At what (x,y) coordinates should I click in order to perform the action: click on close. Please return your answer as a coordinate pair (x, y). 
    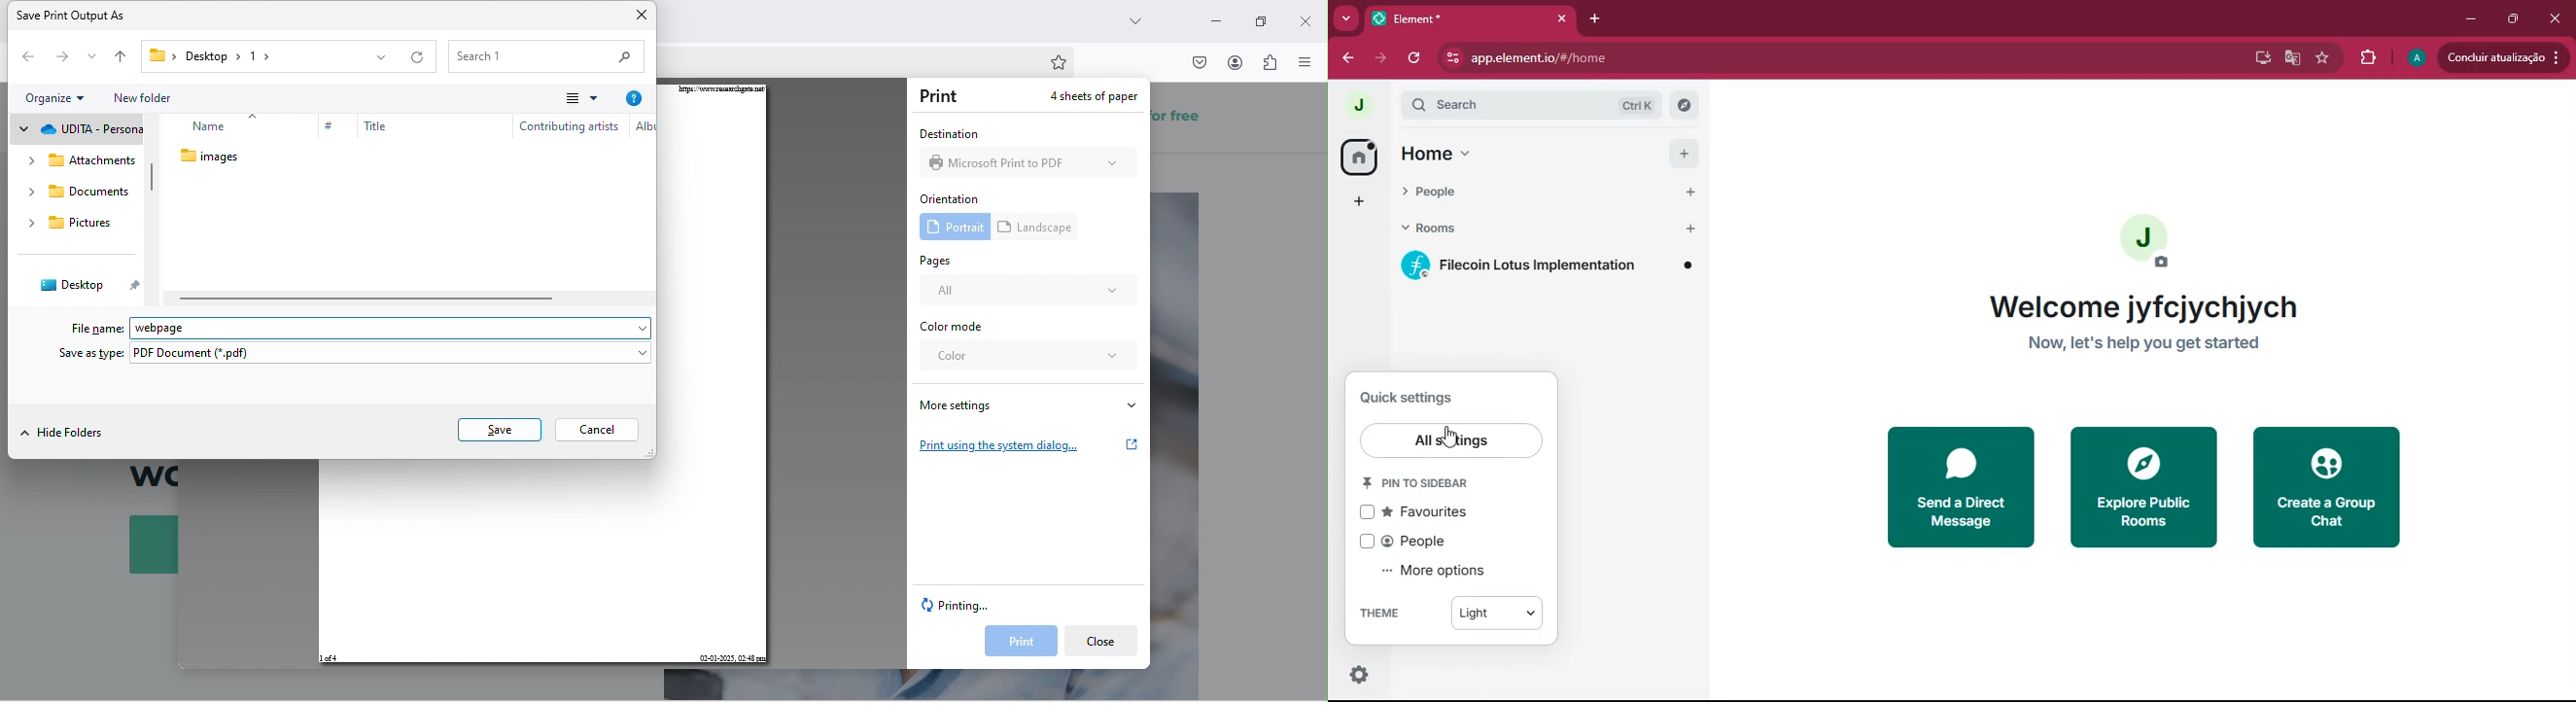
    Looking at the image, I should click on (1101, 641).